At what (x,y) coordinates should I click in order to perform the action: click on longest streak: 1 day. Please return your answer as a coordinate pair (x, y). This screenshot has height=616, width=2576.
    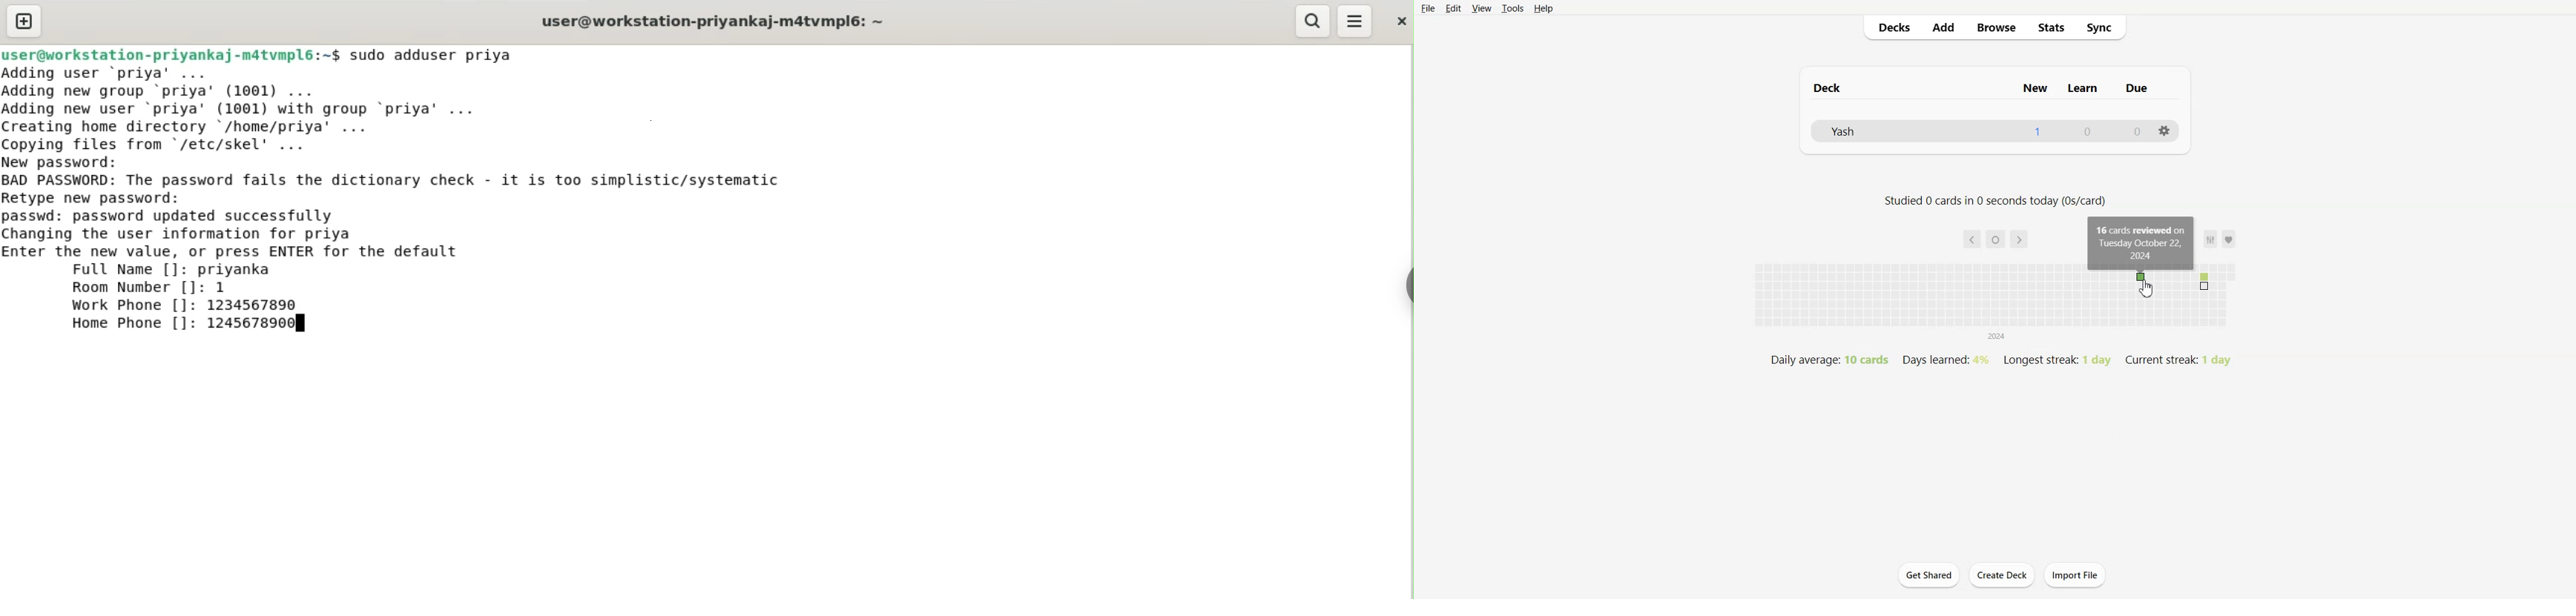
    Looking at the image, I should click on (2056, 360).